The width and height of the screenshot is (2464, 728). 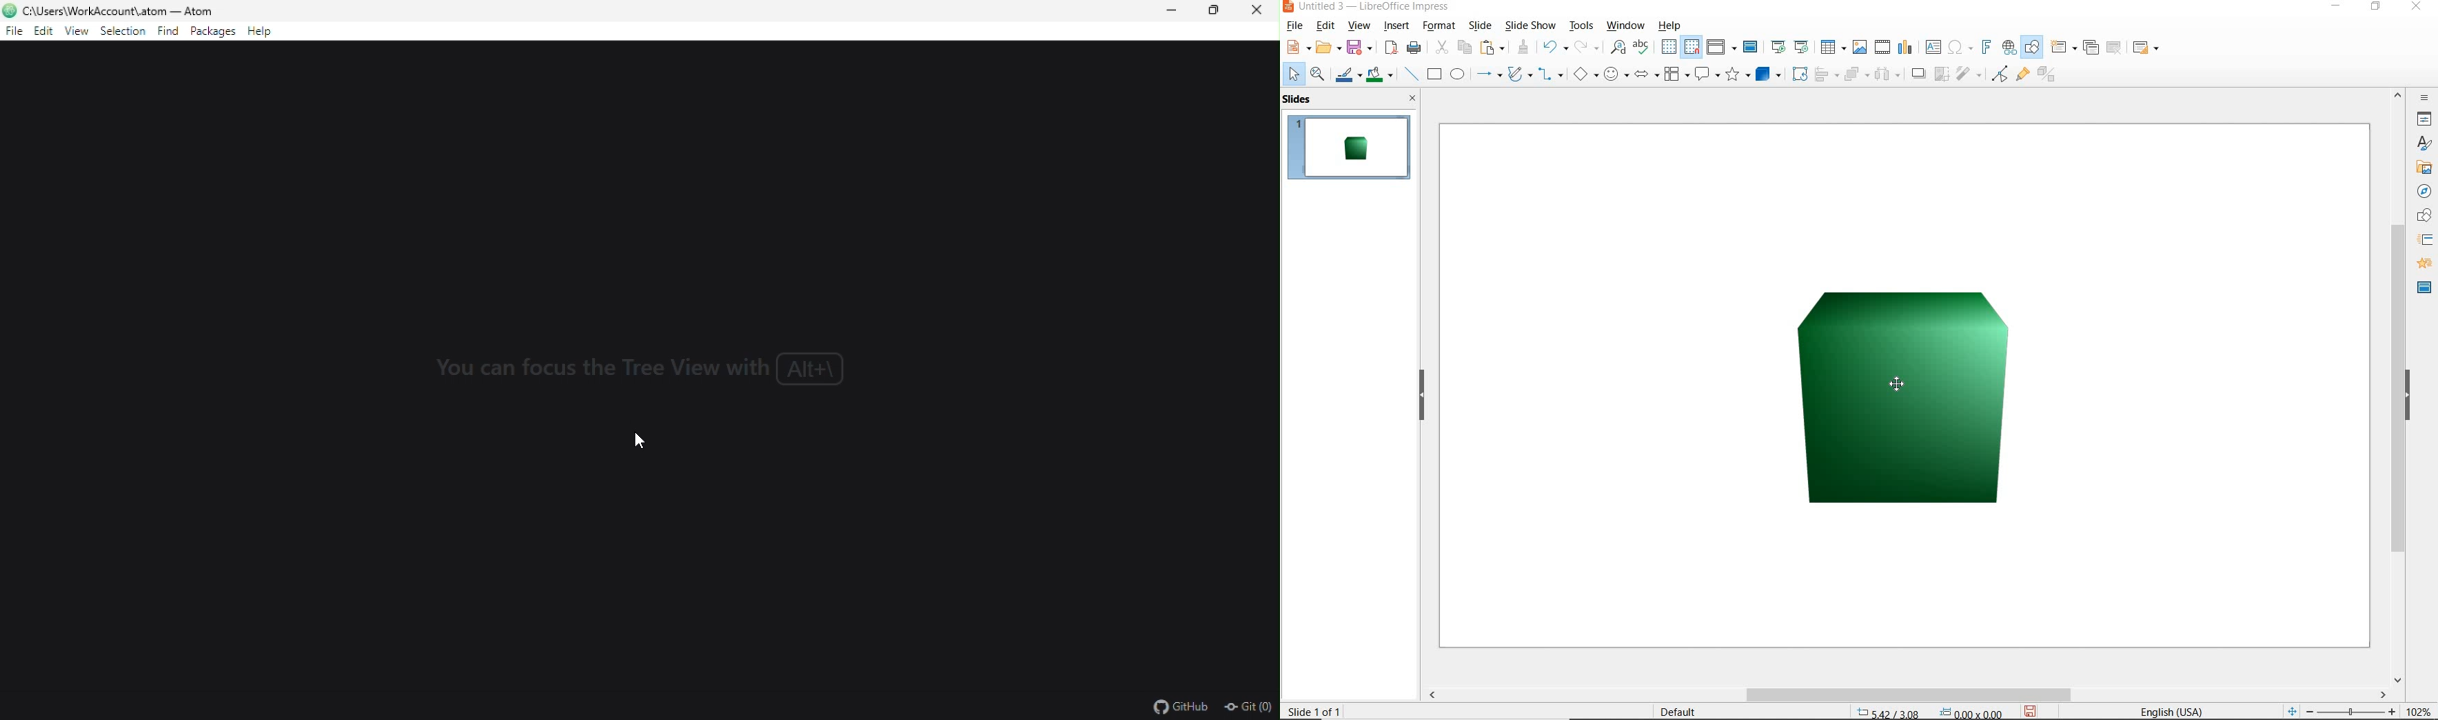 What do you see at coordinates (1421, 396) in the screenshot?
I see `HIDE` at bounding box center [1421, 396].